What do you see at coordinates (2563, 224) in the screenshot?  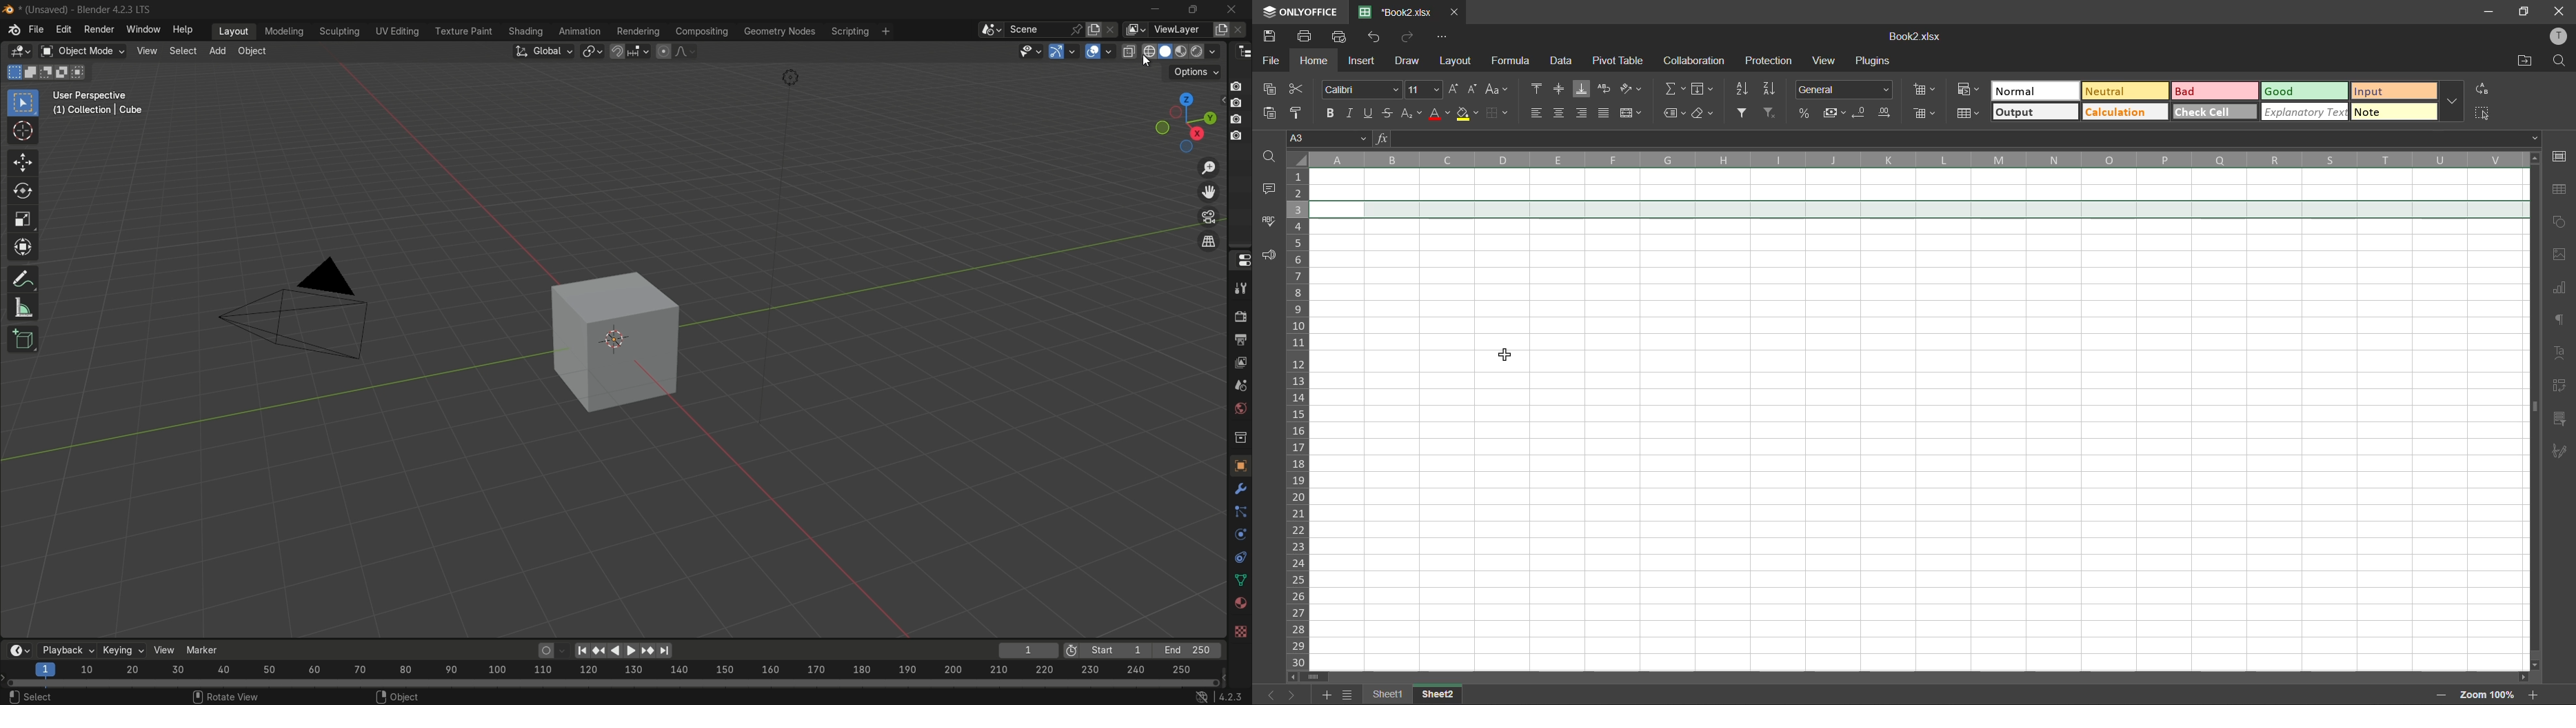 I see `shapes` at bounding box center [2563, 224].